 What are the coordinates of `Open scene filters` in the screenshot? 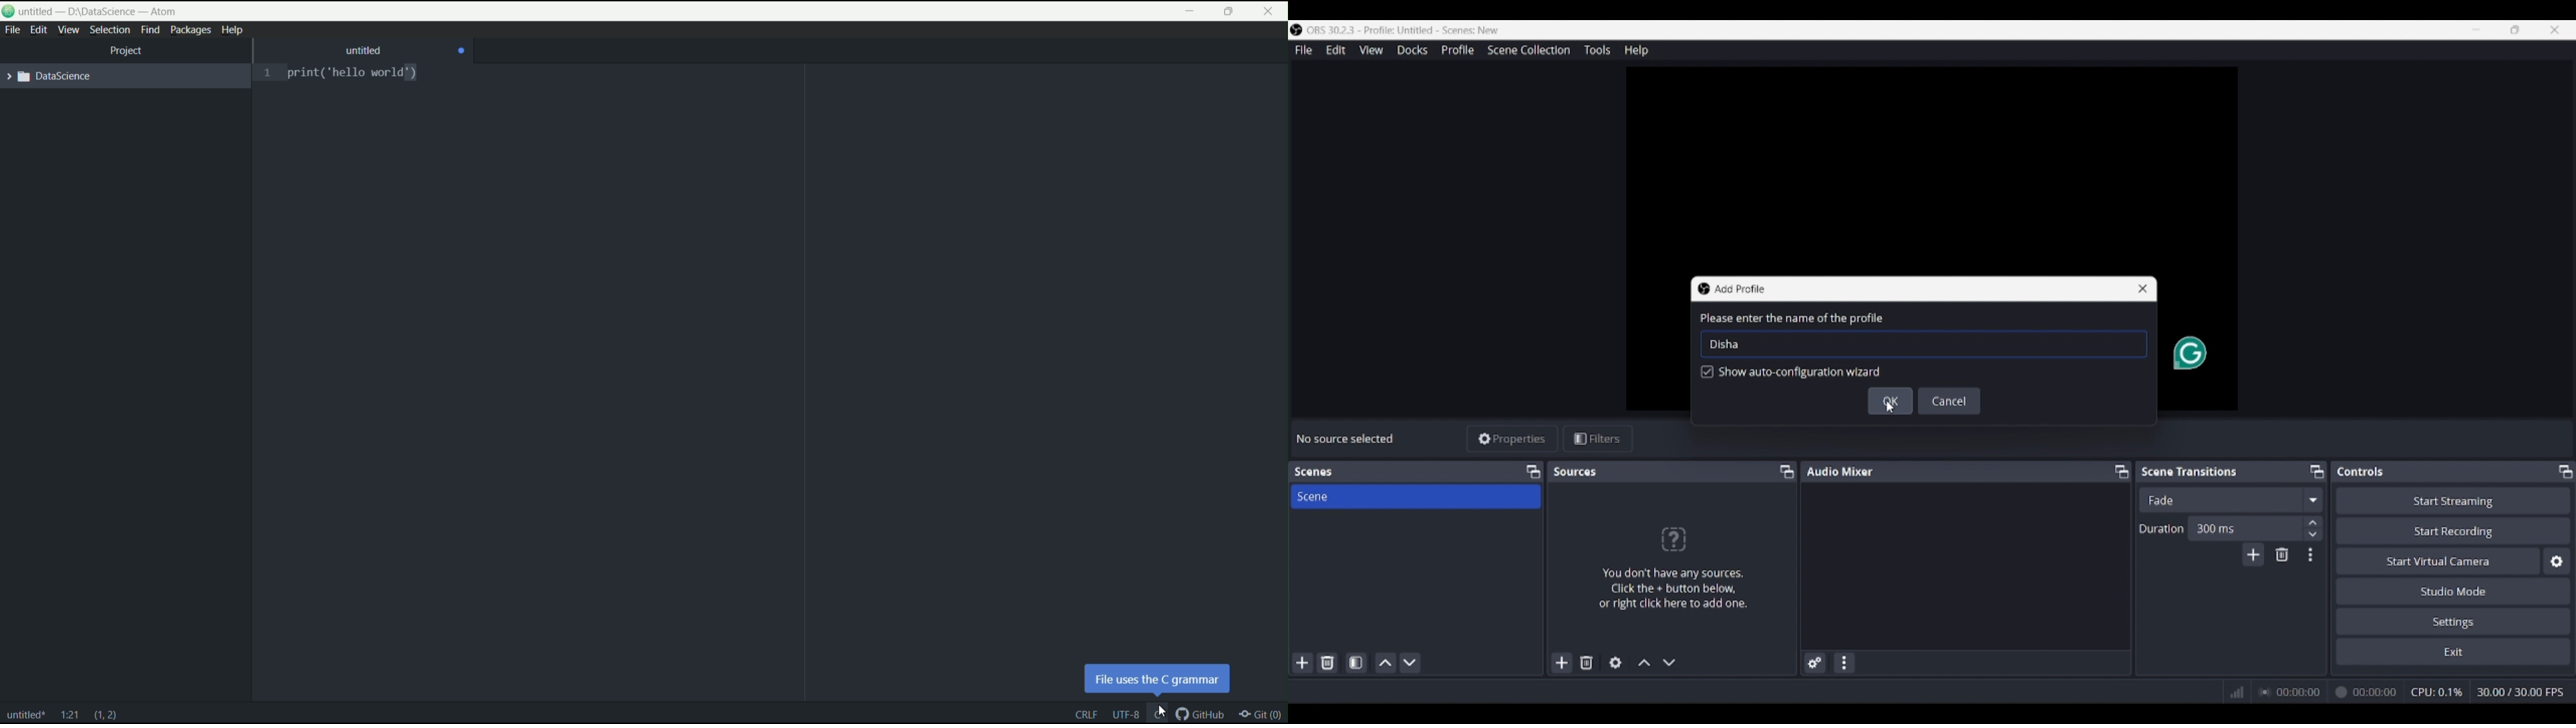 It's located at (1356, 662).